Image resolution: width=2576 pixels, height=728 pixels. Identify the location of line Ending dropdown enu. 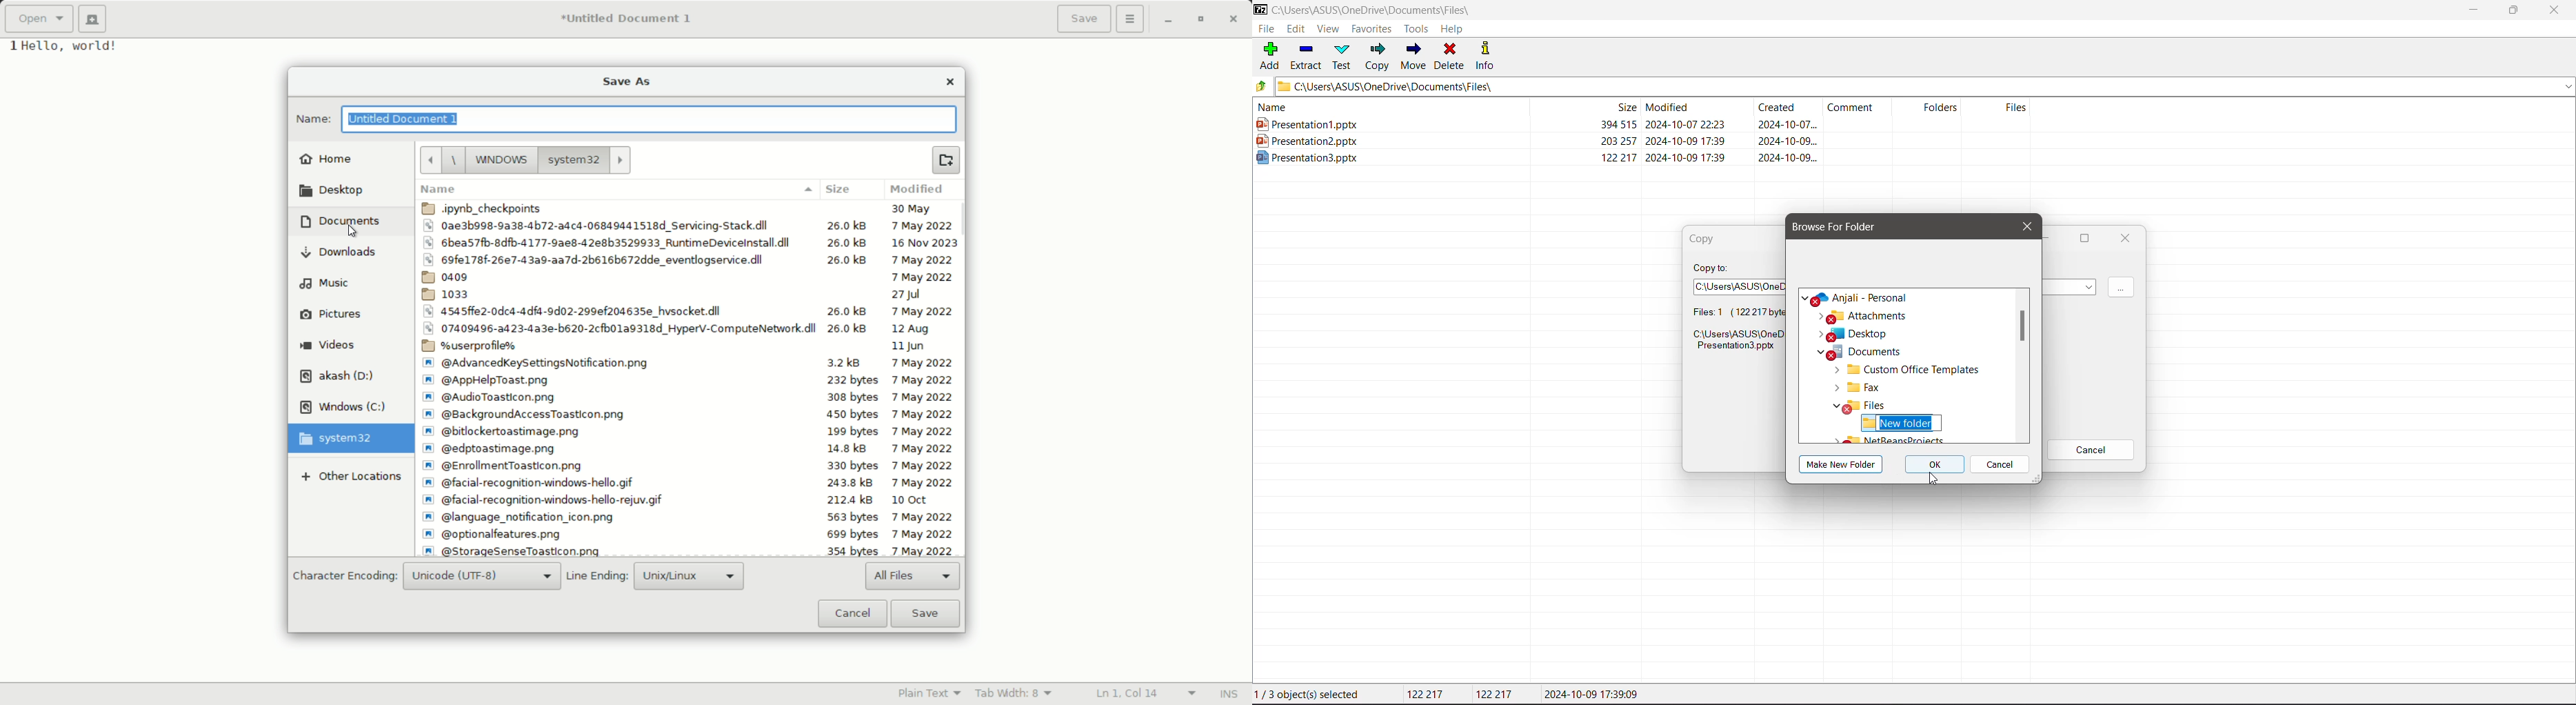
(687, 575).